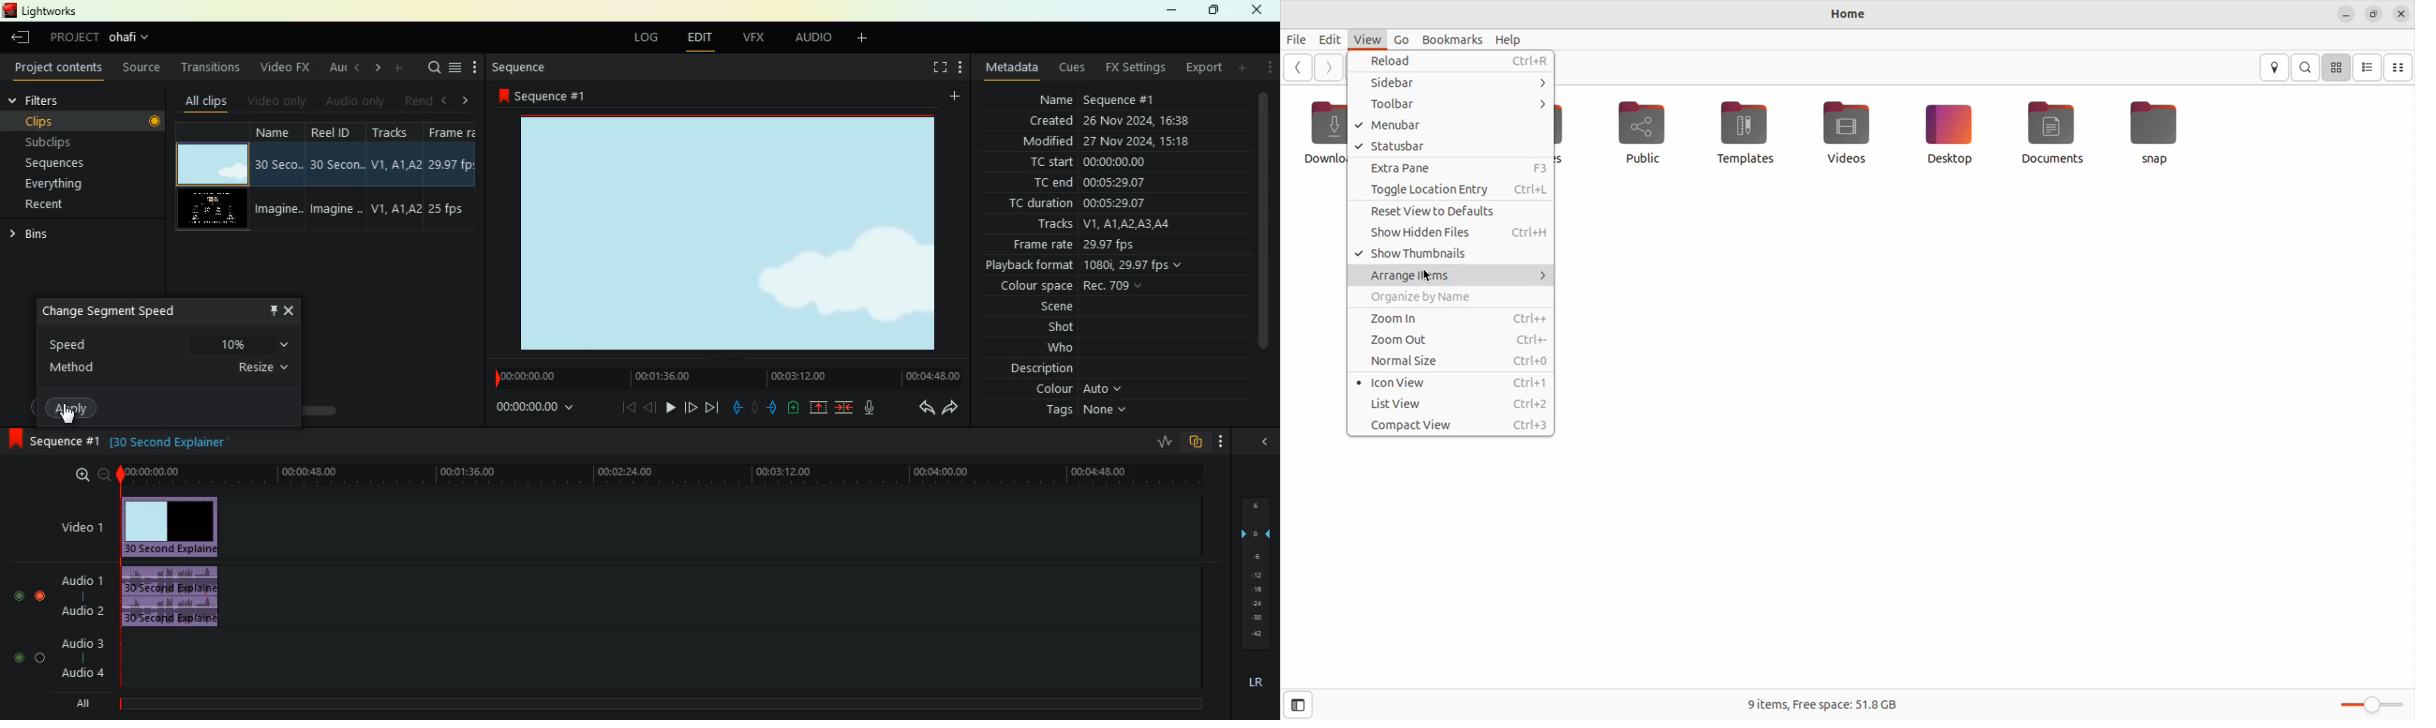 The image size is (2436, 728). I want to click on close, so click(1265, 440).